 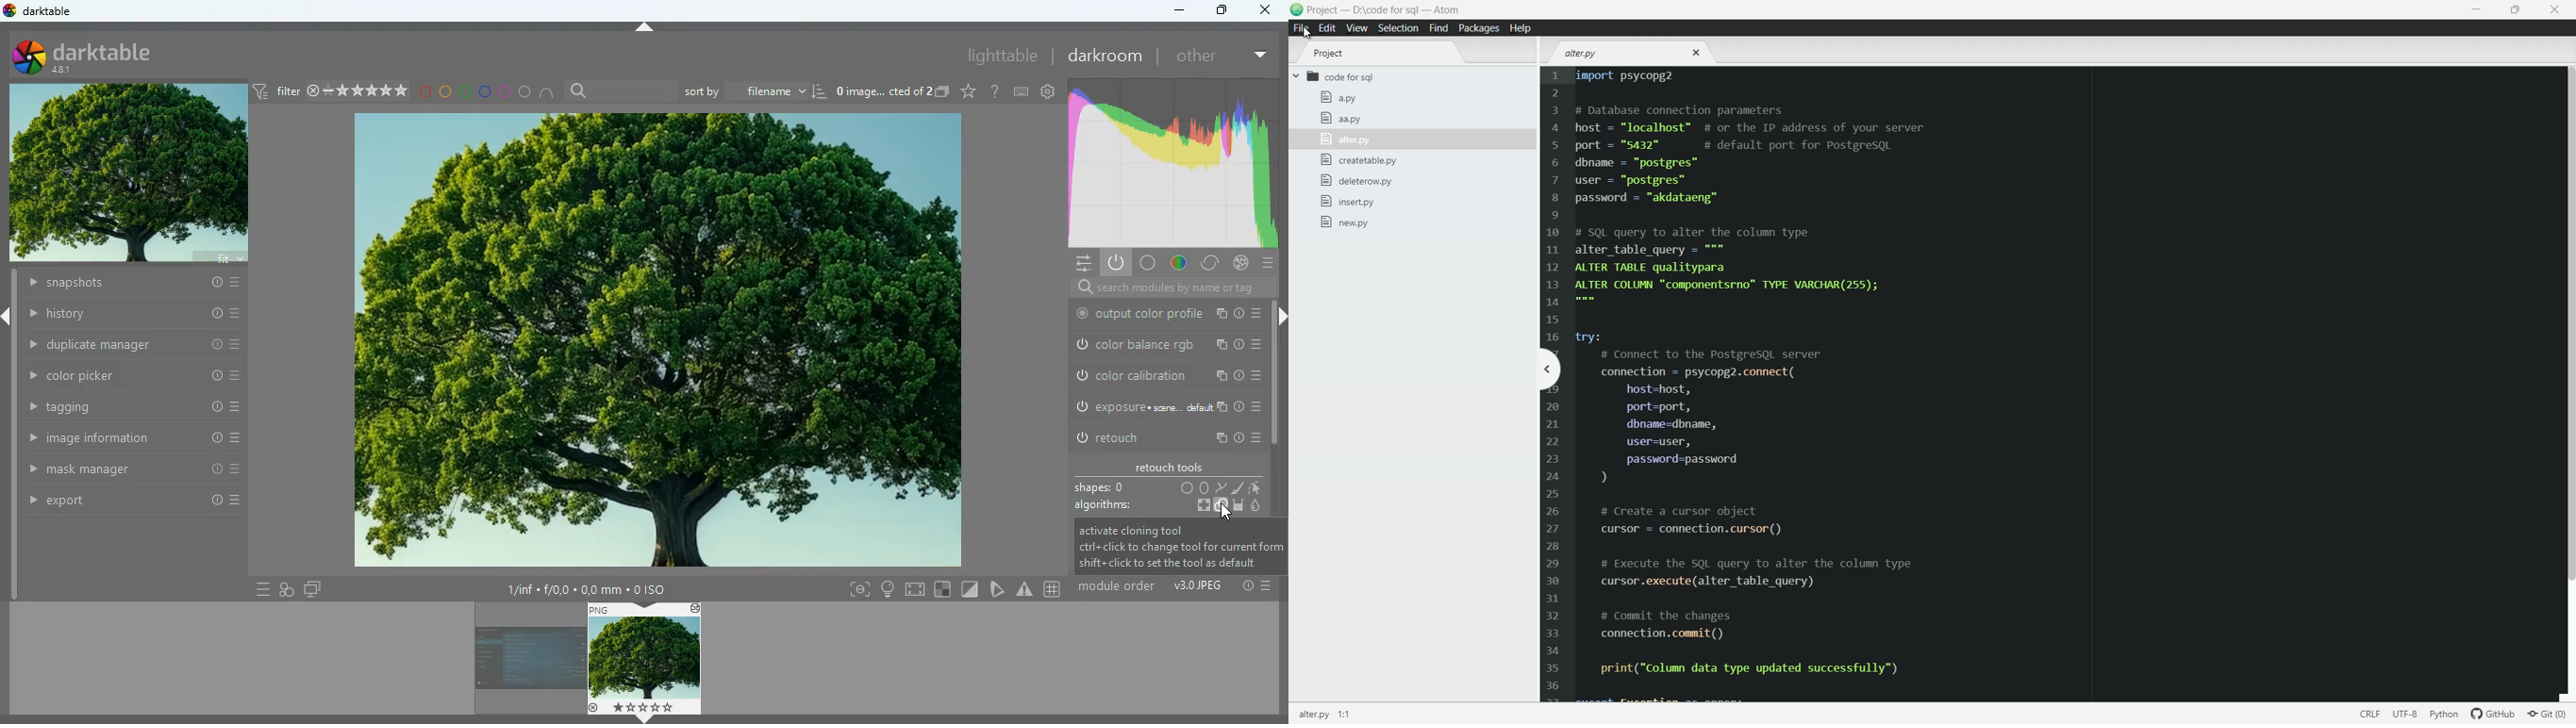 I want to click on darktable, so click(x=89, y=56).